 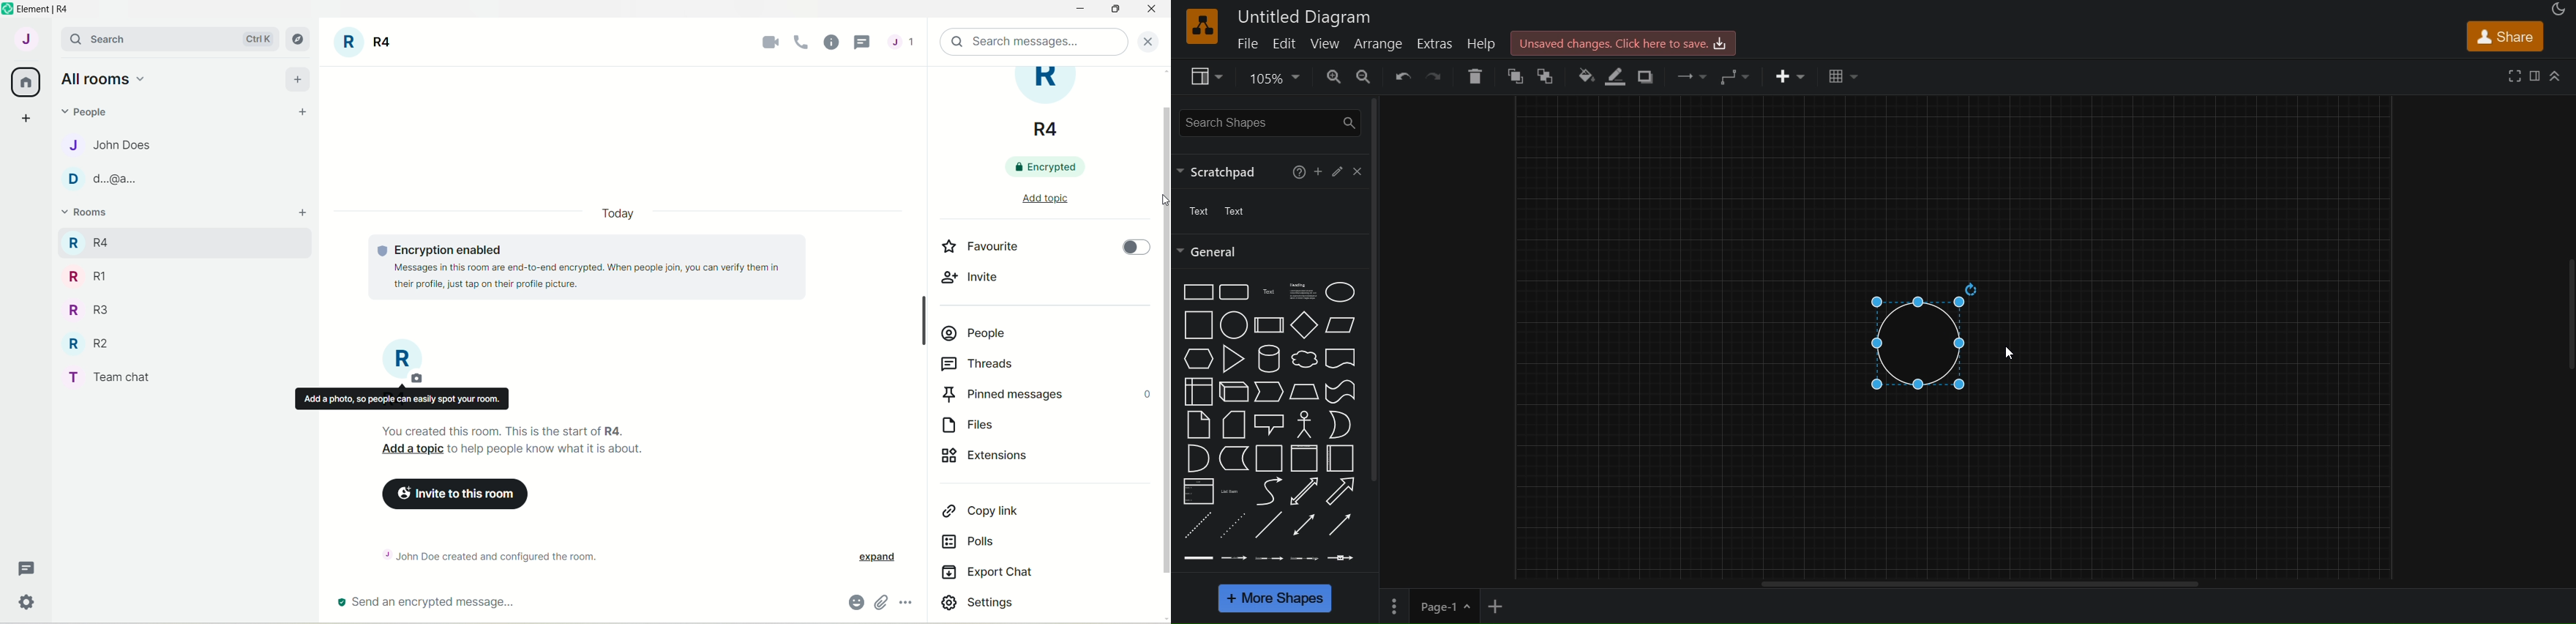 I want to click on zoom in , so click(x=1335, y=75).